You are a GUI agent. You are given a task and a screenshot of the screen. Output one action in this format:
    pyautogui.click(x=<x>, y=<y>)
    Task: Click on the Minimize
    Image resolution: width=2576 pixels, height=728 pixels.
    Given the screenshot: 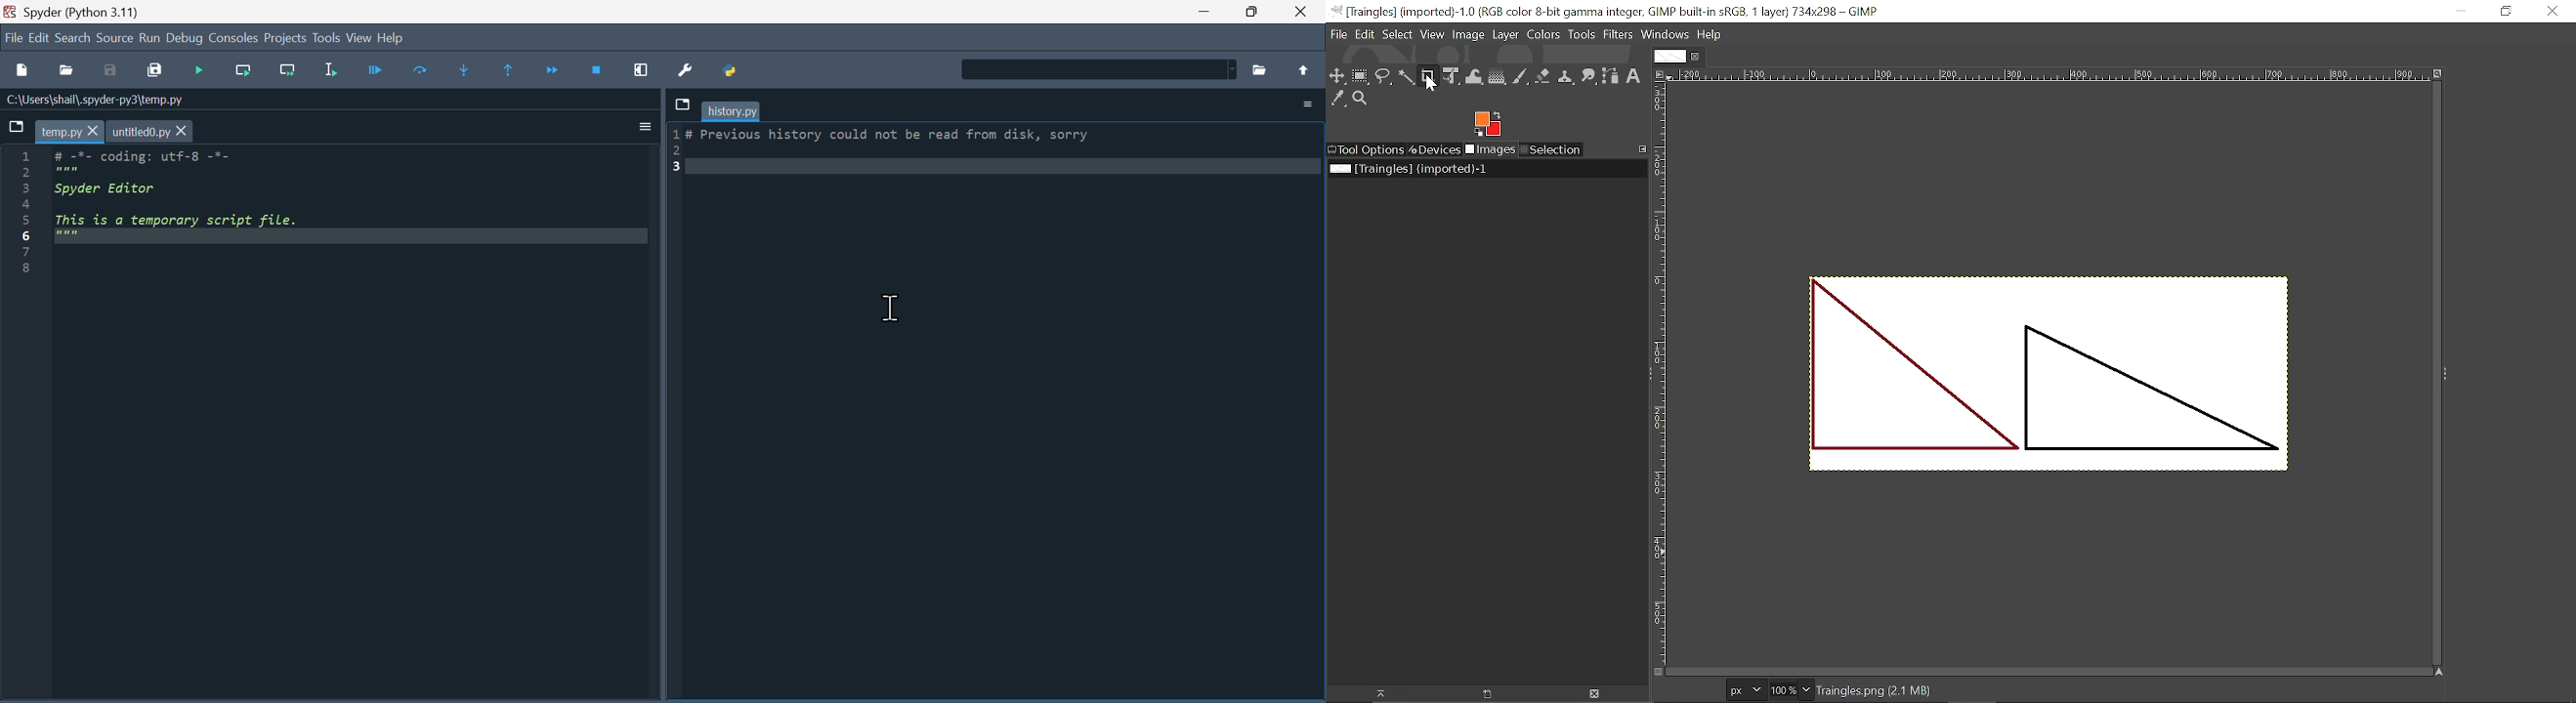 What is the action you would take?
    pyautogui.click(x=2469, y=11)
    